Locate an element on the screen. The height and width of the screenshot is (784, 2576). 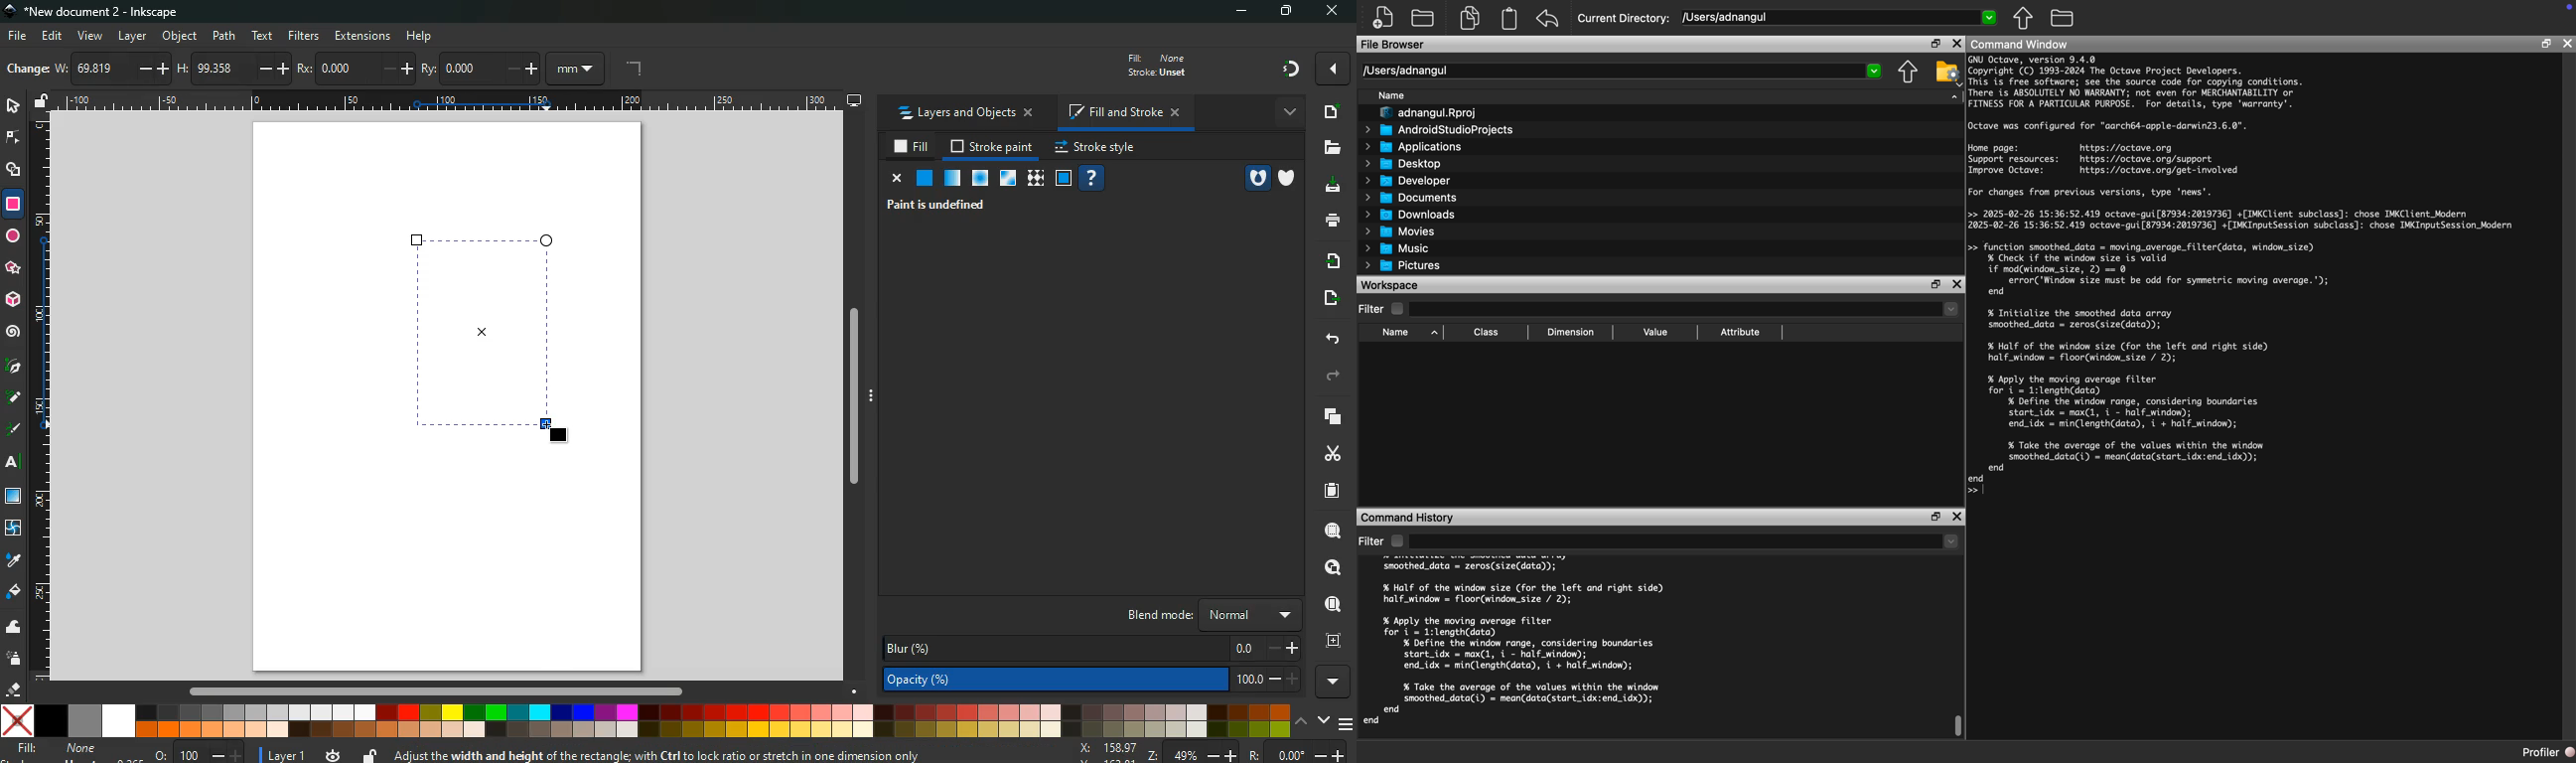
highlight is located at coordinates (13, 399).